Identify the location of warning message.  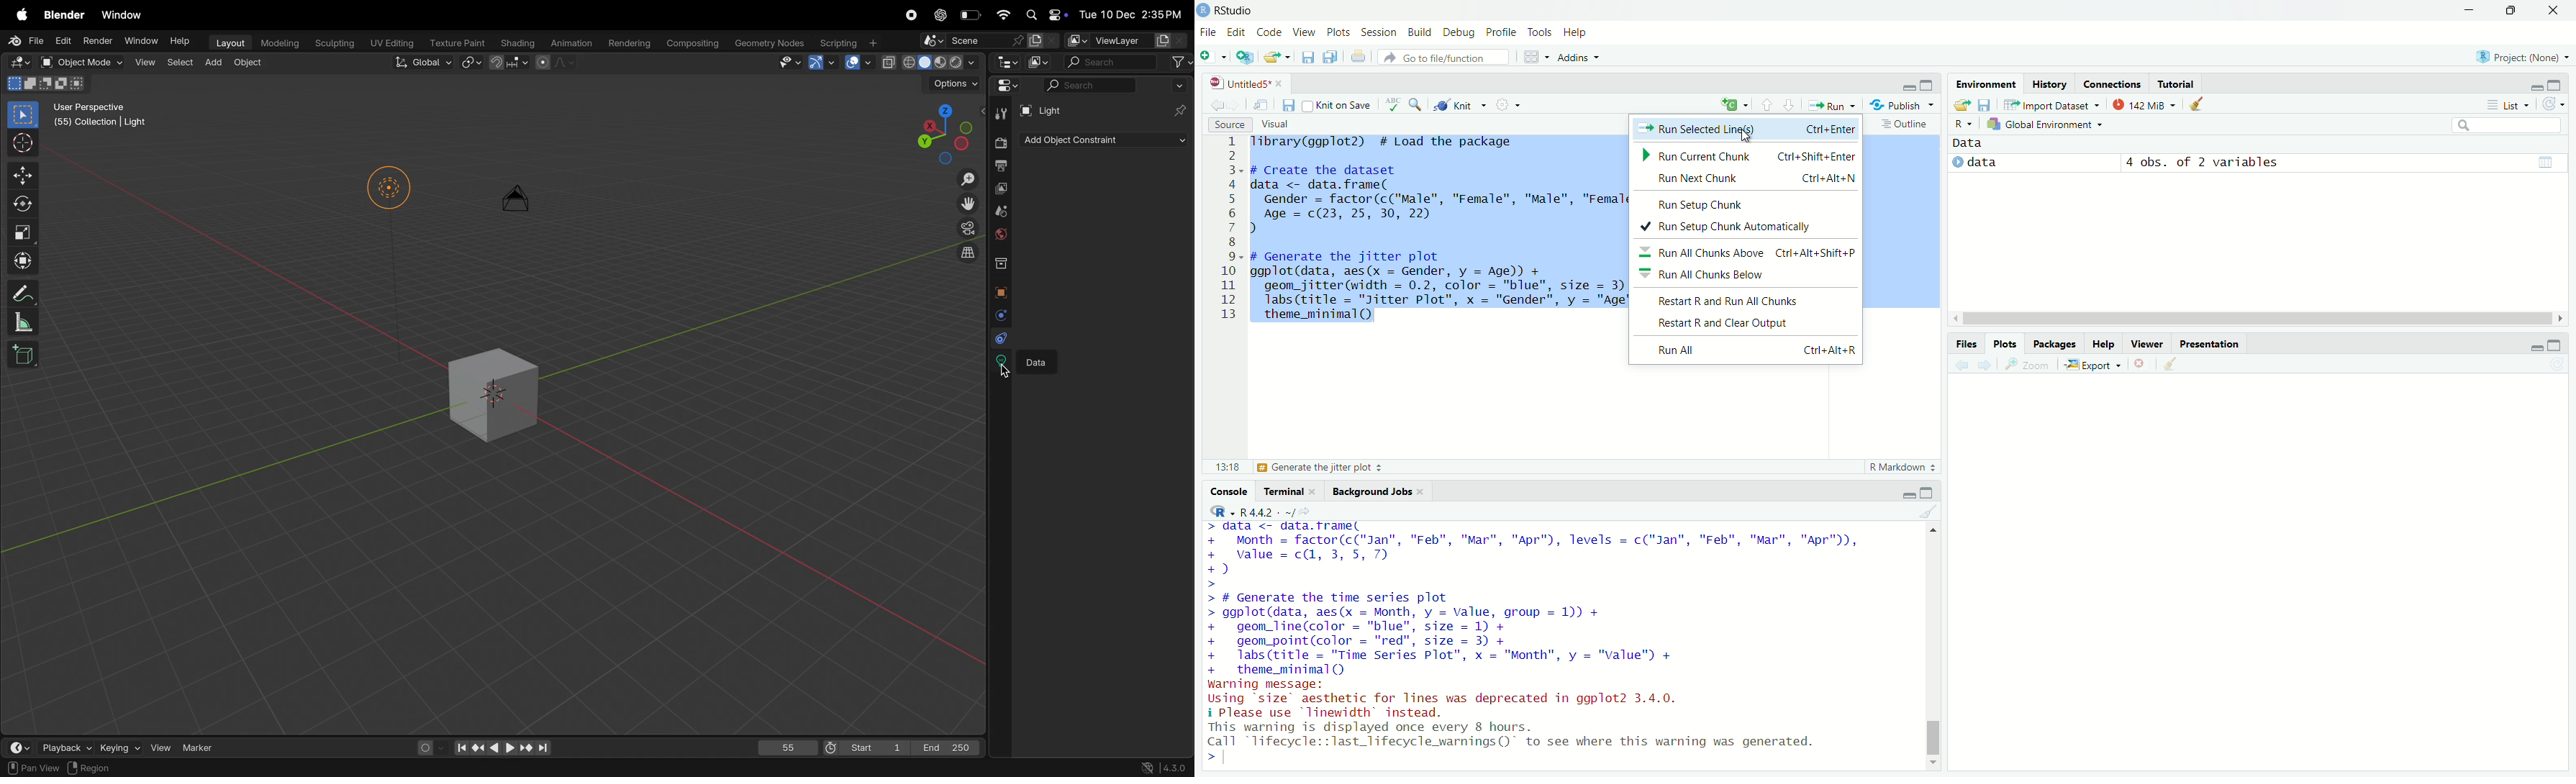
(1453, 699).